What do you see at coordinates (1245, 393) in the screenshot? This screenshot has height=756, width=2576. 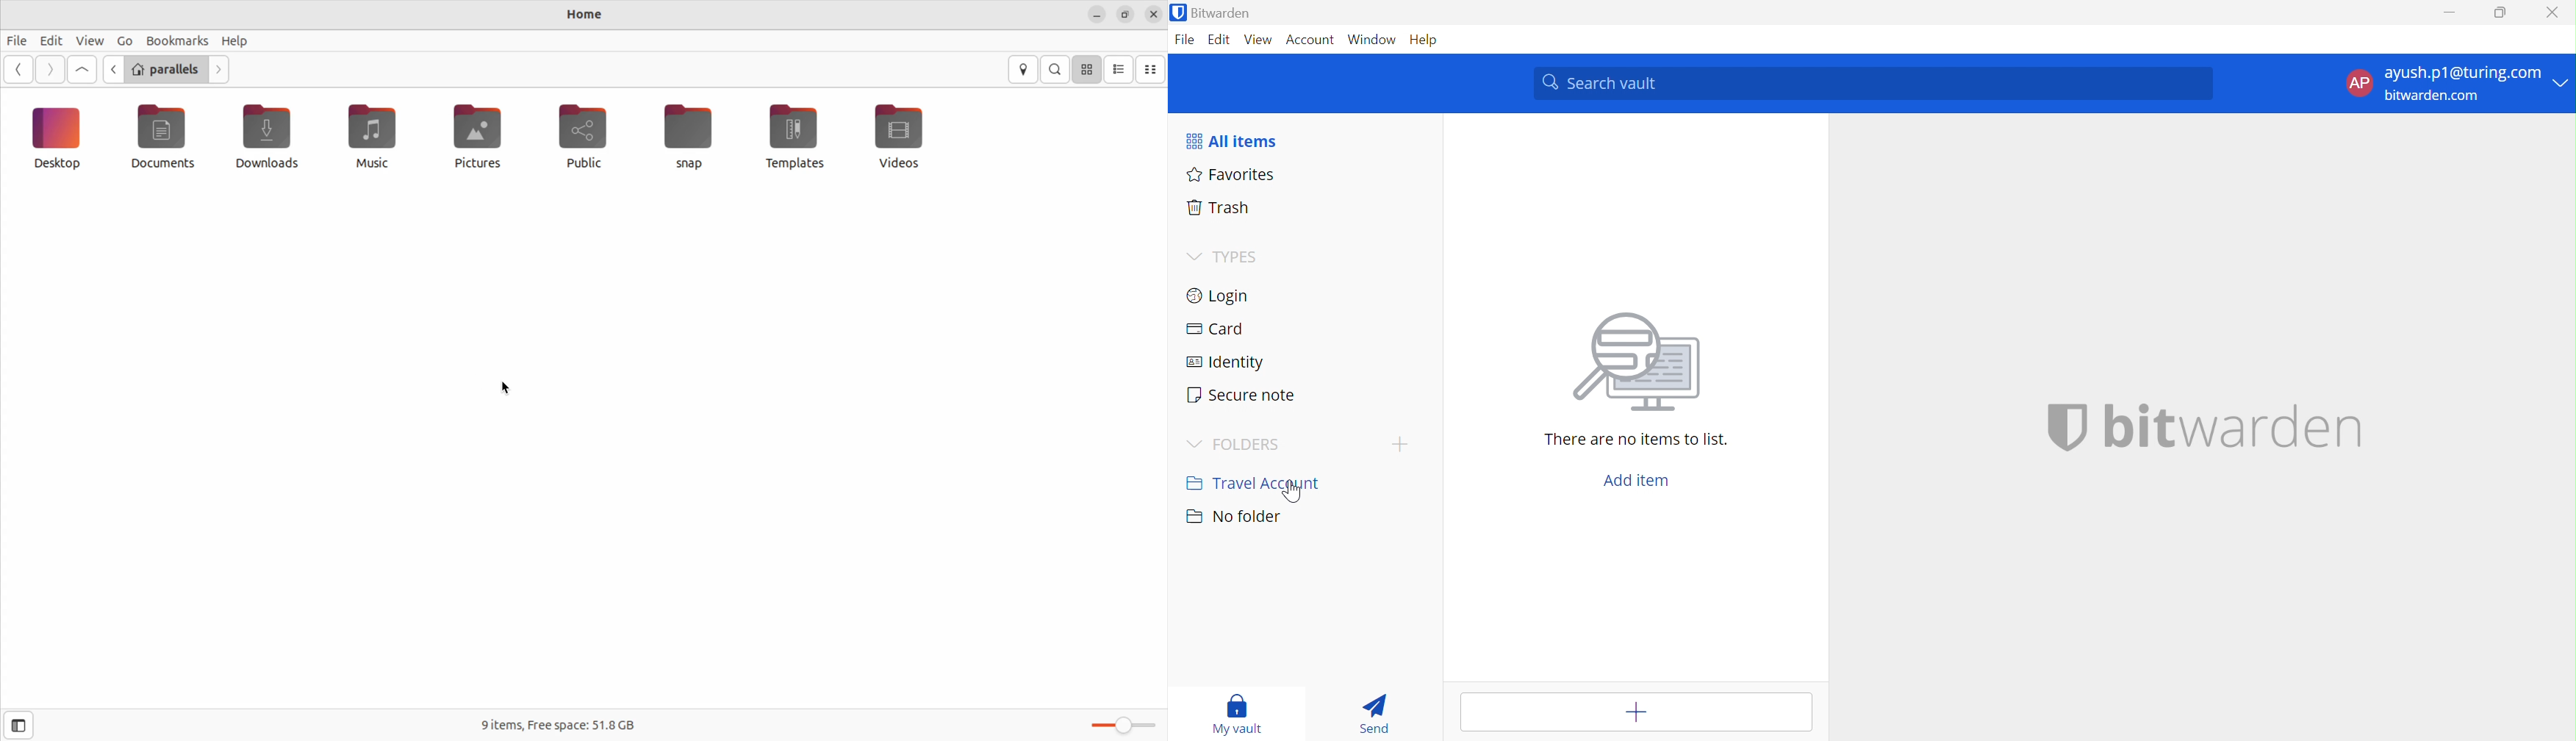 I see `Secure note` at bounding box center [1245, 393].